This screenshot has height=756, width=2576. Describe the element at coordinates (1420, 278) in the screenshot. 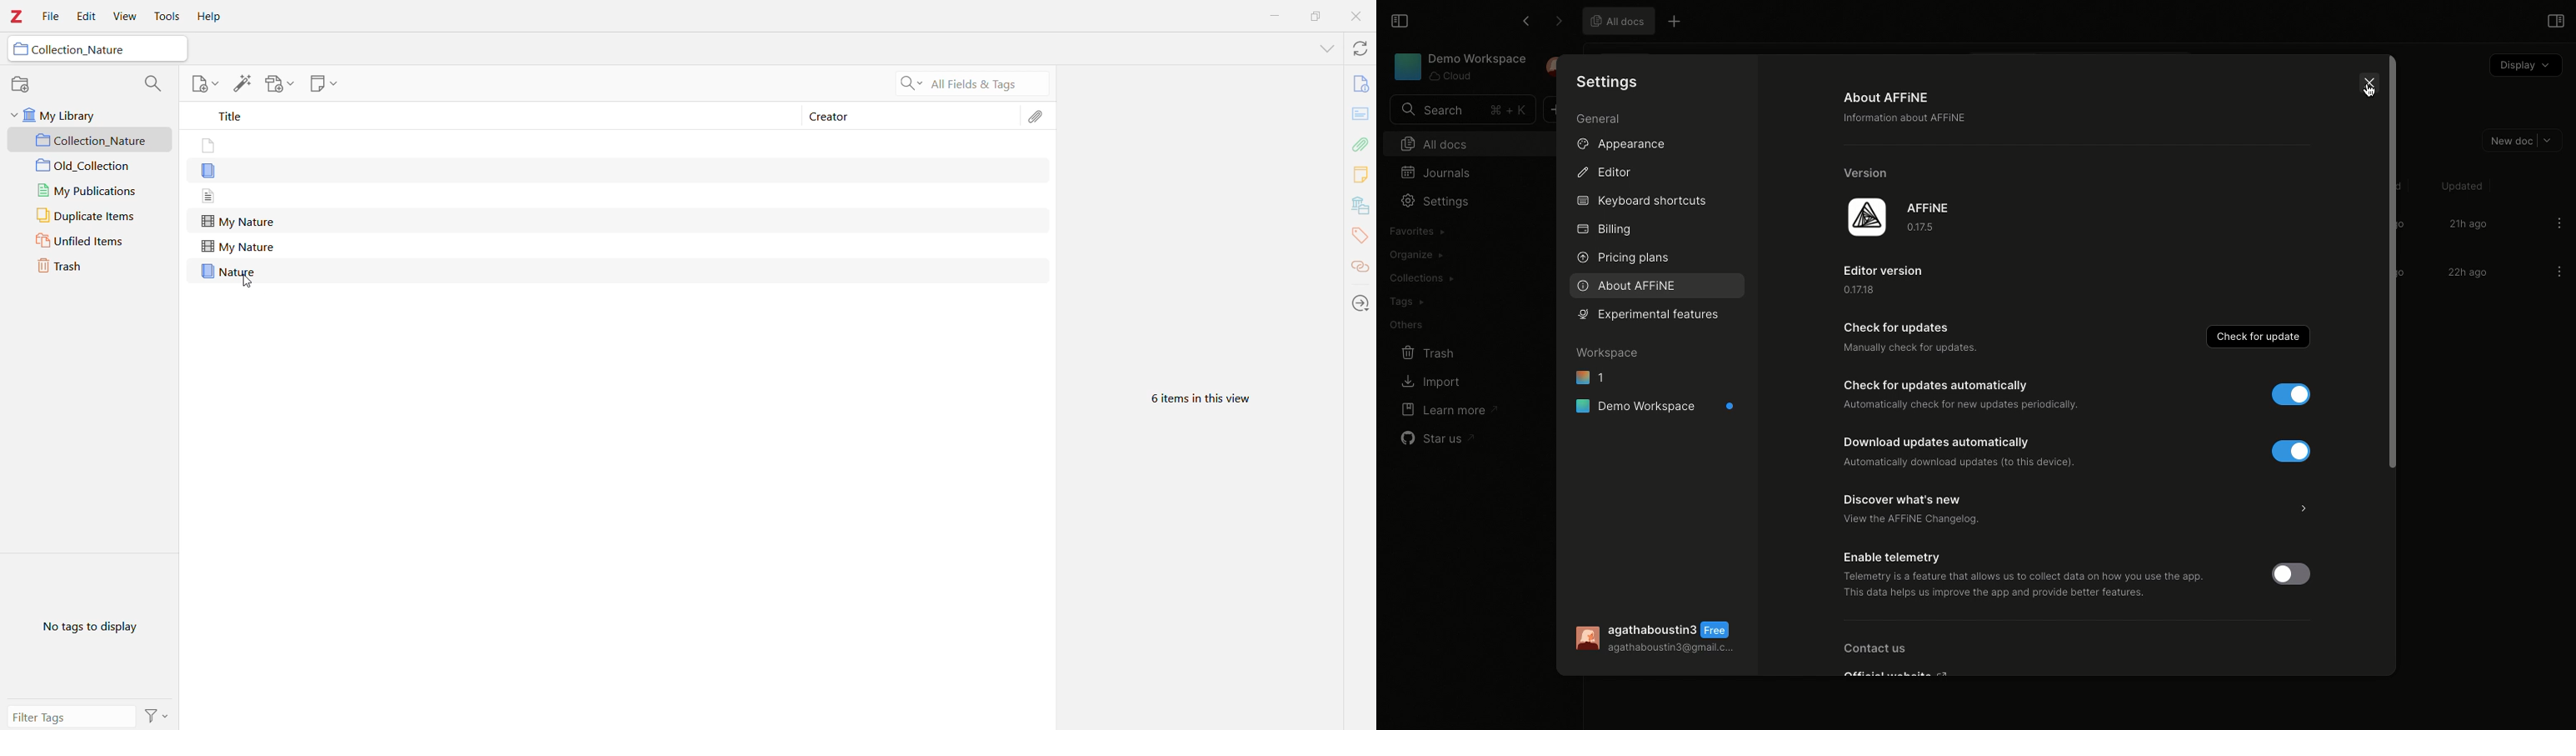

I see `Collections` at that location.